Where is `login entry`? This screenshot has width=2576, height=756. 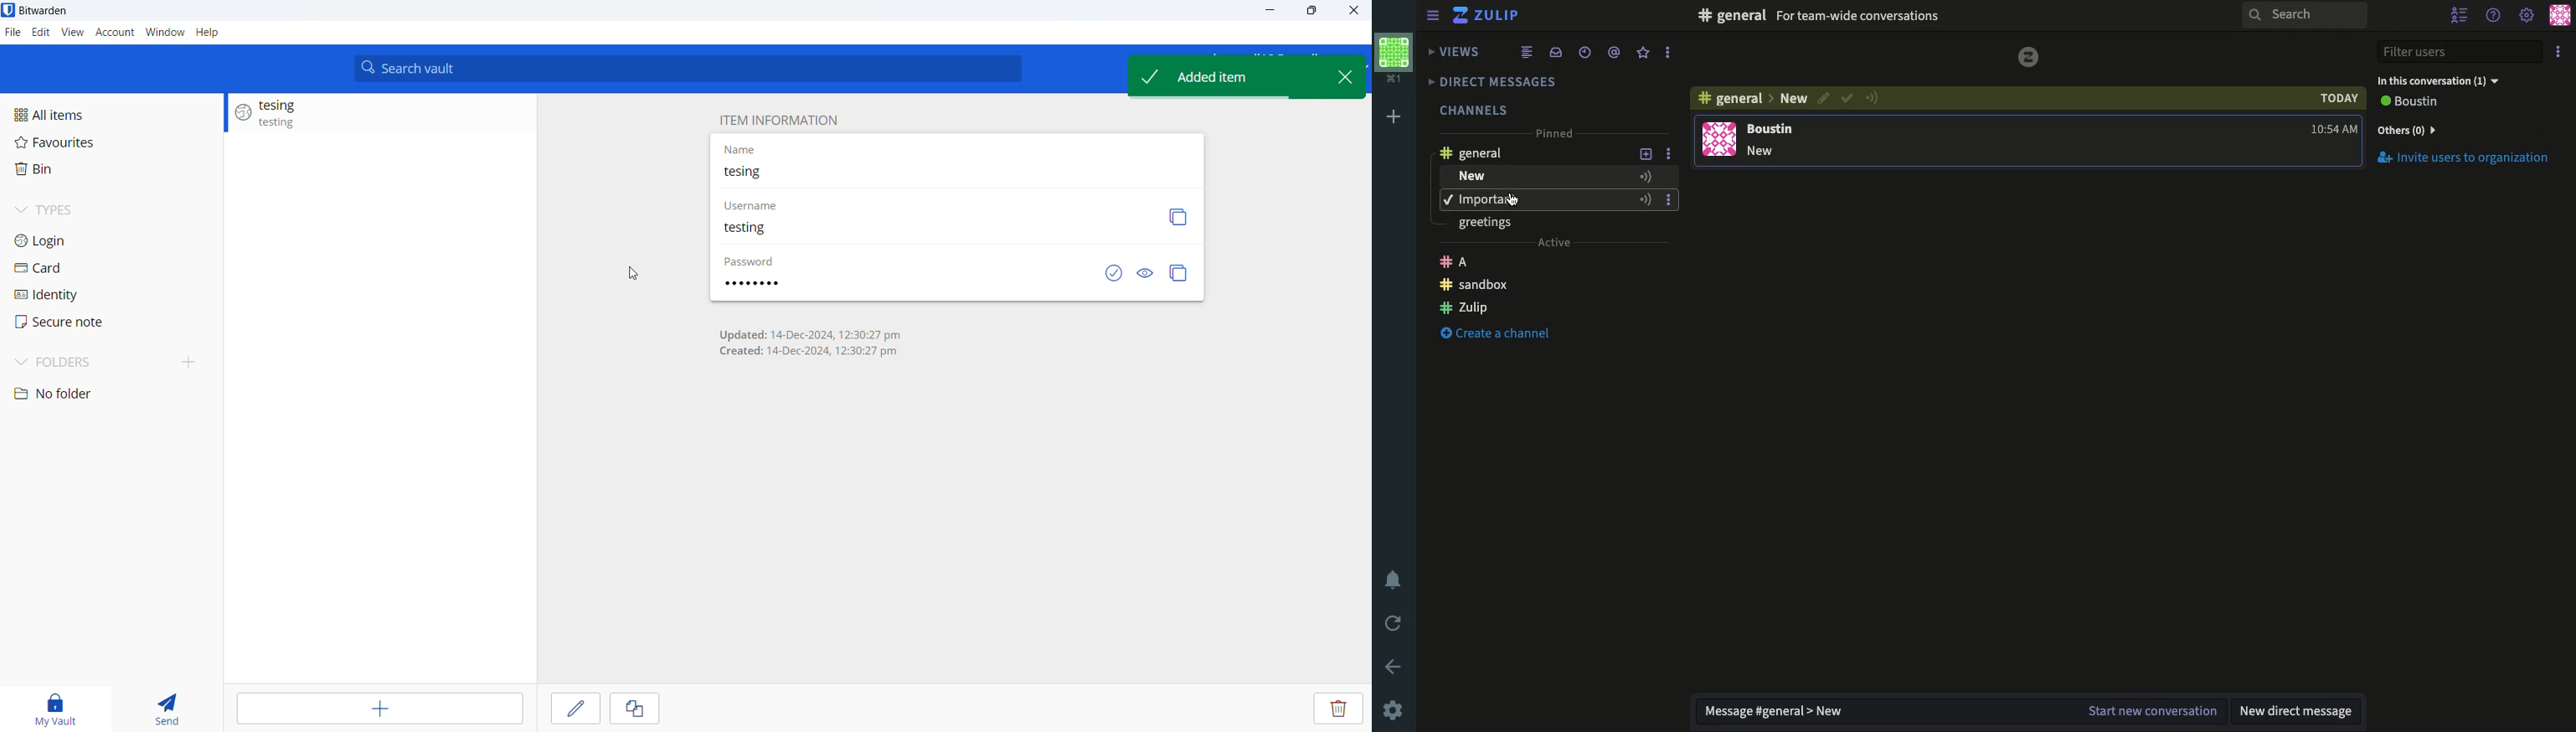
login entry is located at coordinates (380, 115).